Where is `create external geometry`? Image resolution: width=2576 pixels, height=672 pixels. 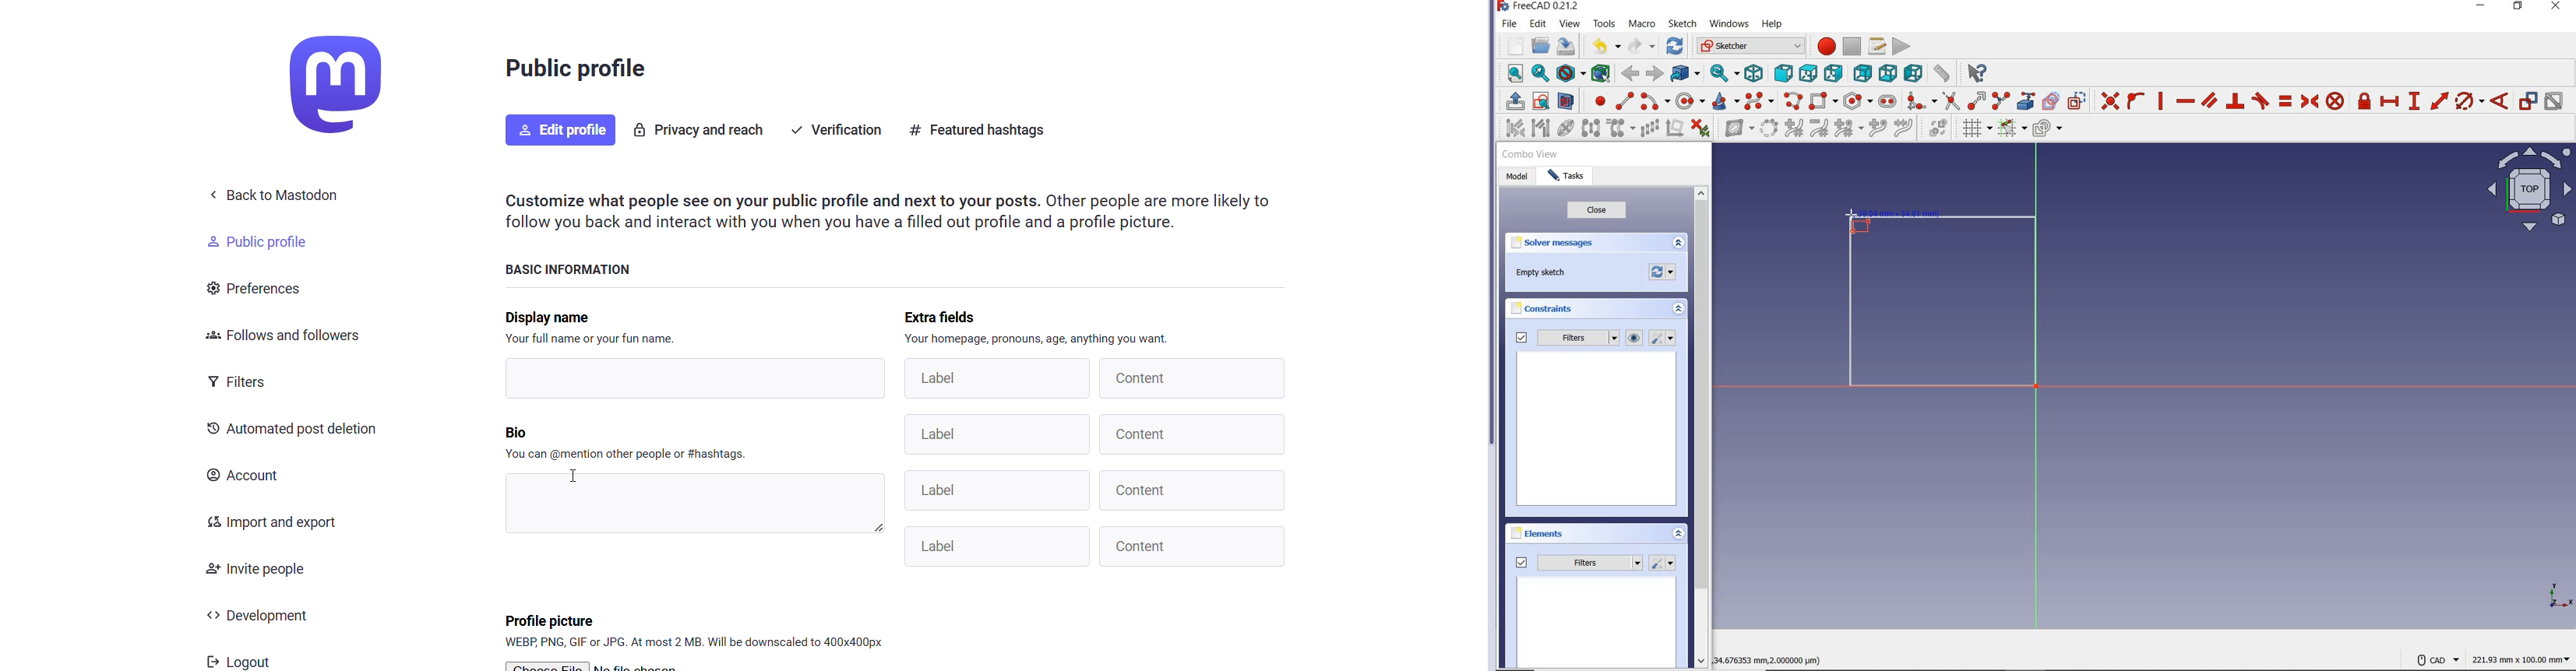
create external geometry is located at coordinates (2027, 101).